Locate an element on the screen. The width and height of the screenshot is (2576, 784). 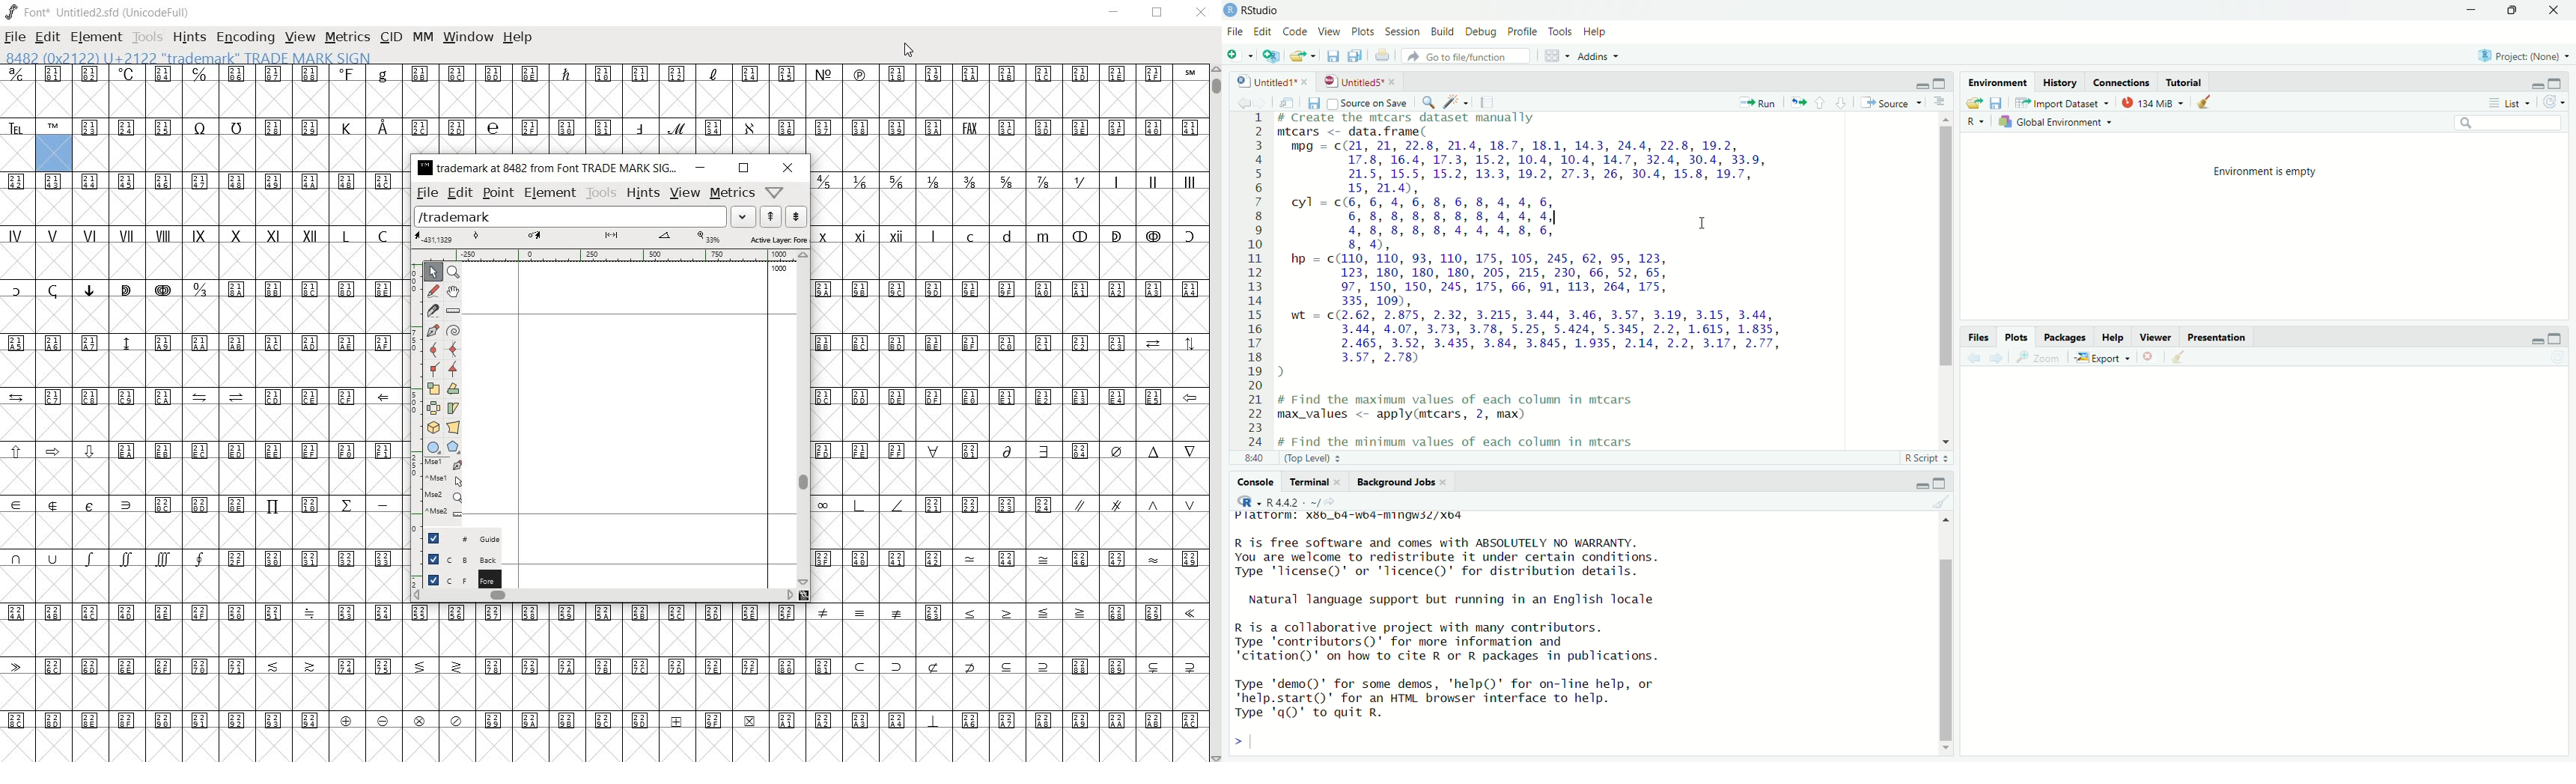
close is located at coordinates (2151, 356).